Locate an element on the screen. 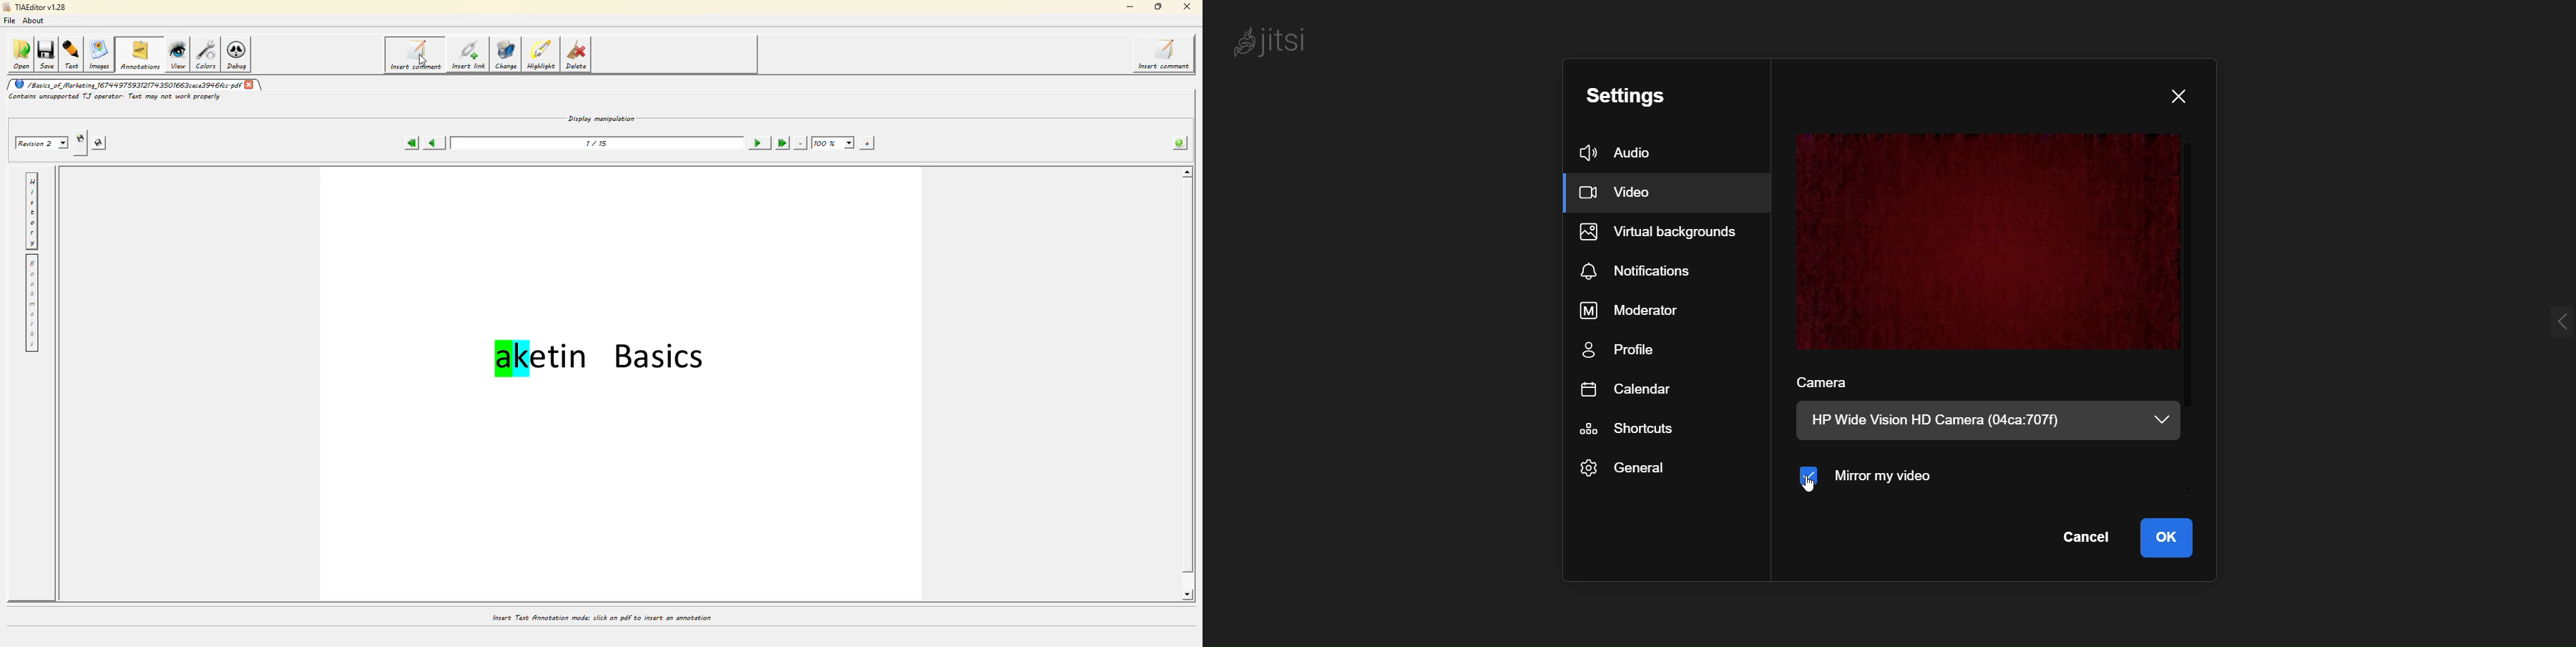  profile is located at coordinates (1619, 352).